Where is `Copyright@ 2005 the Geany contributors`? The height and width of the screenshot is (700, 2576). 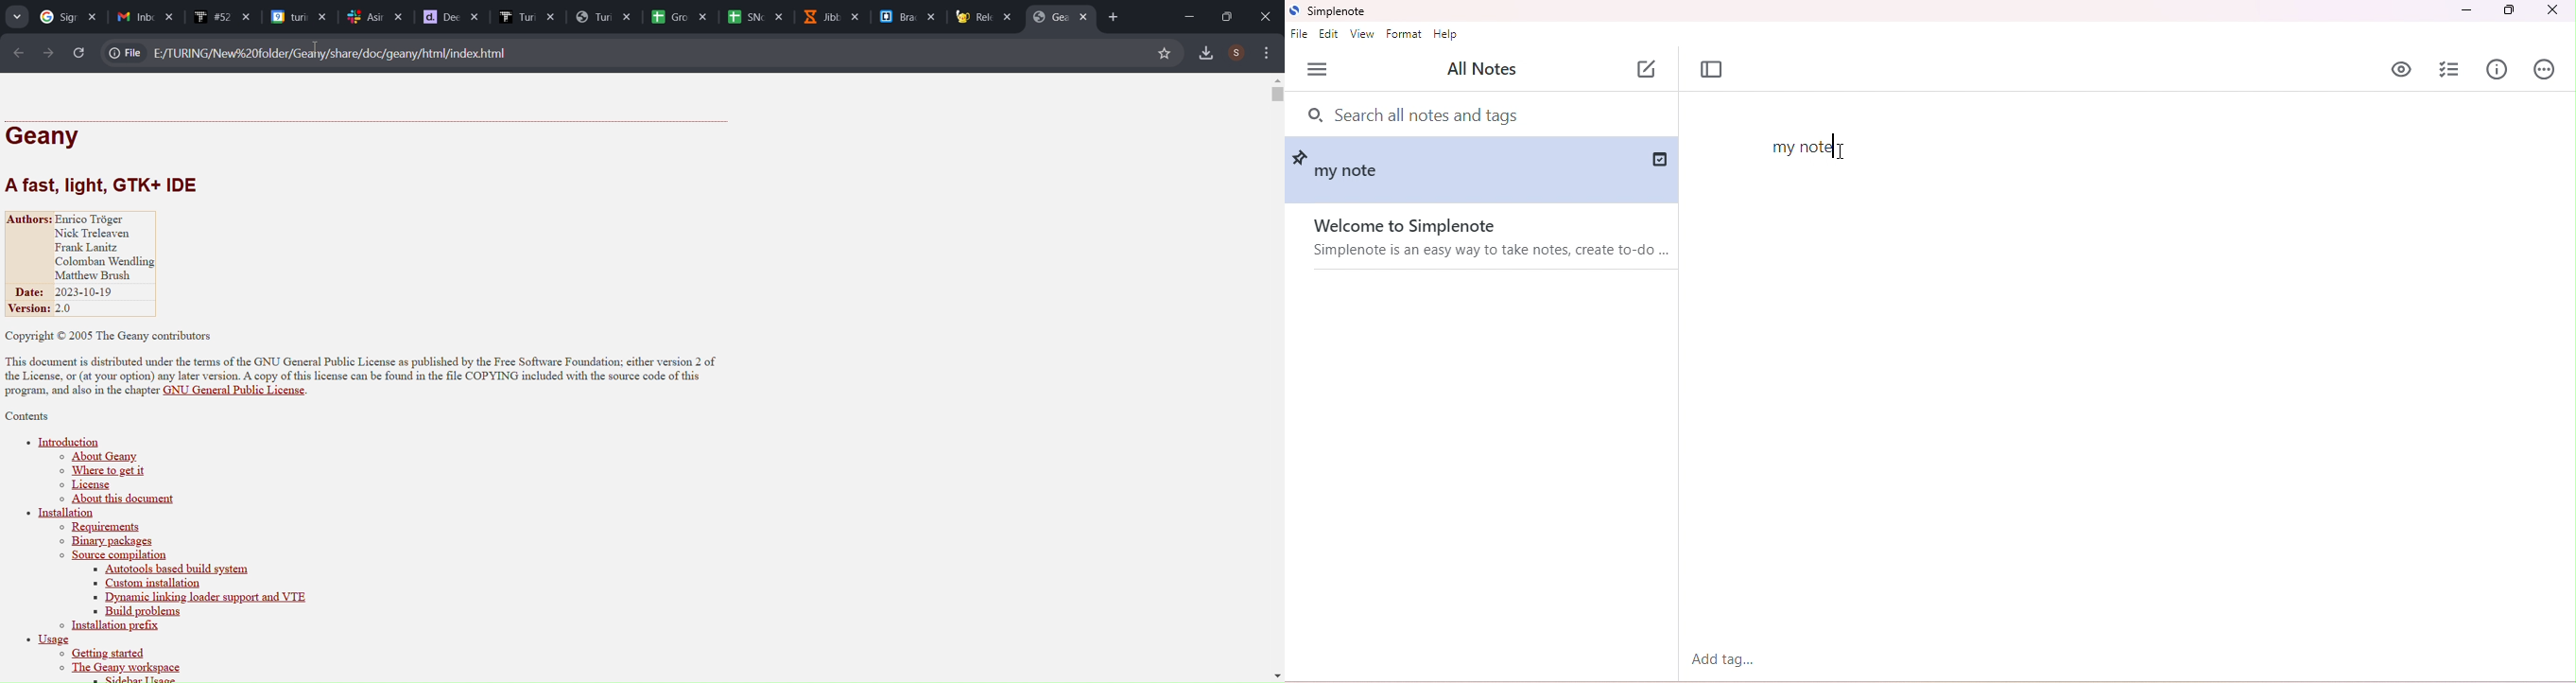
Copyright@ 2005 the Geany contributors is located at coordinates (114, 335).